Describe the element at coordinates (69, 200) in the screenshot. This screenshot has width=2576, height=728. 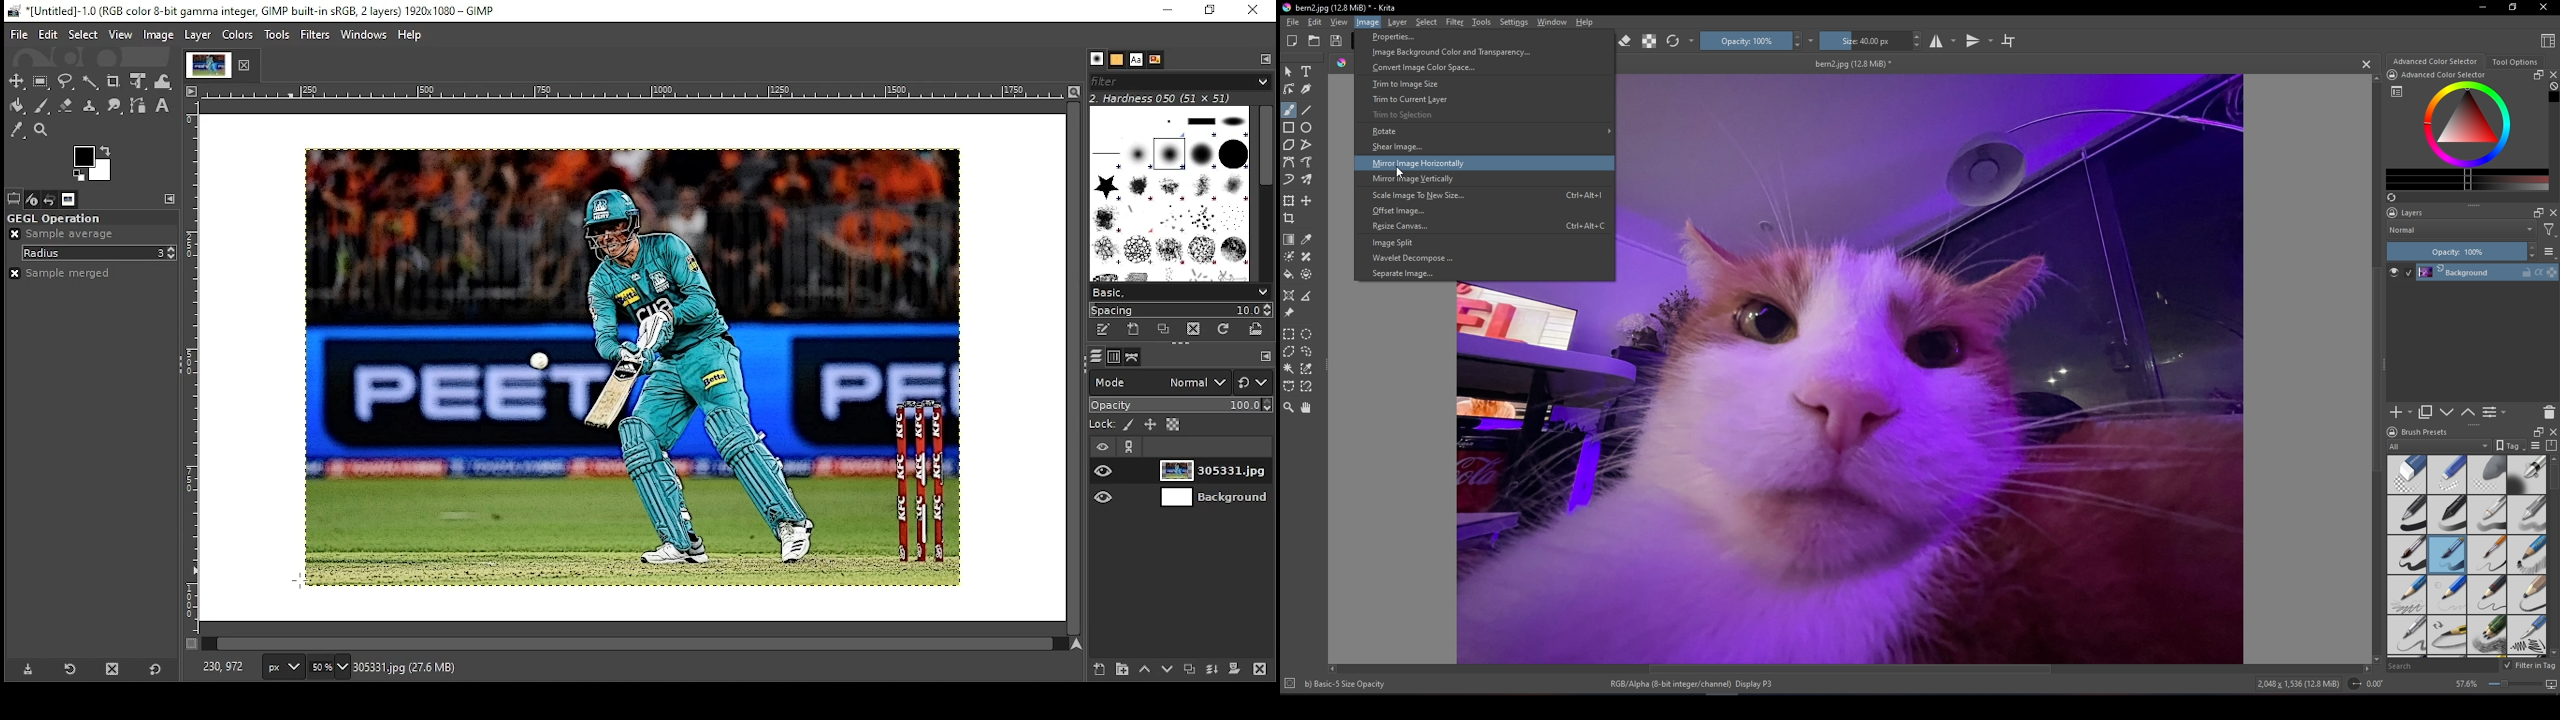
I see `images` at that location.